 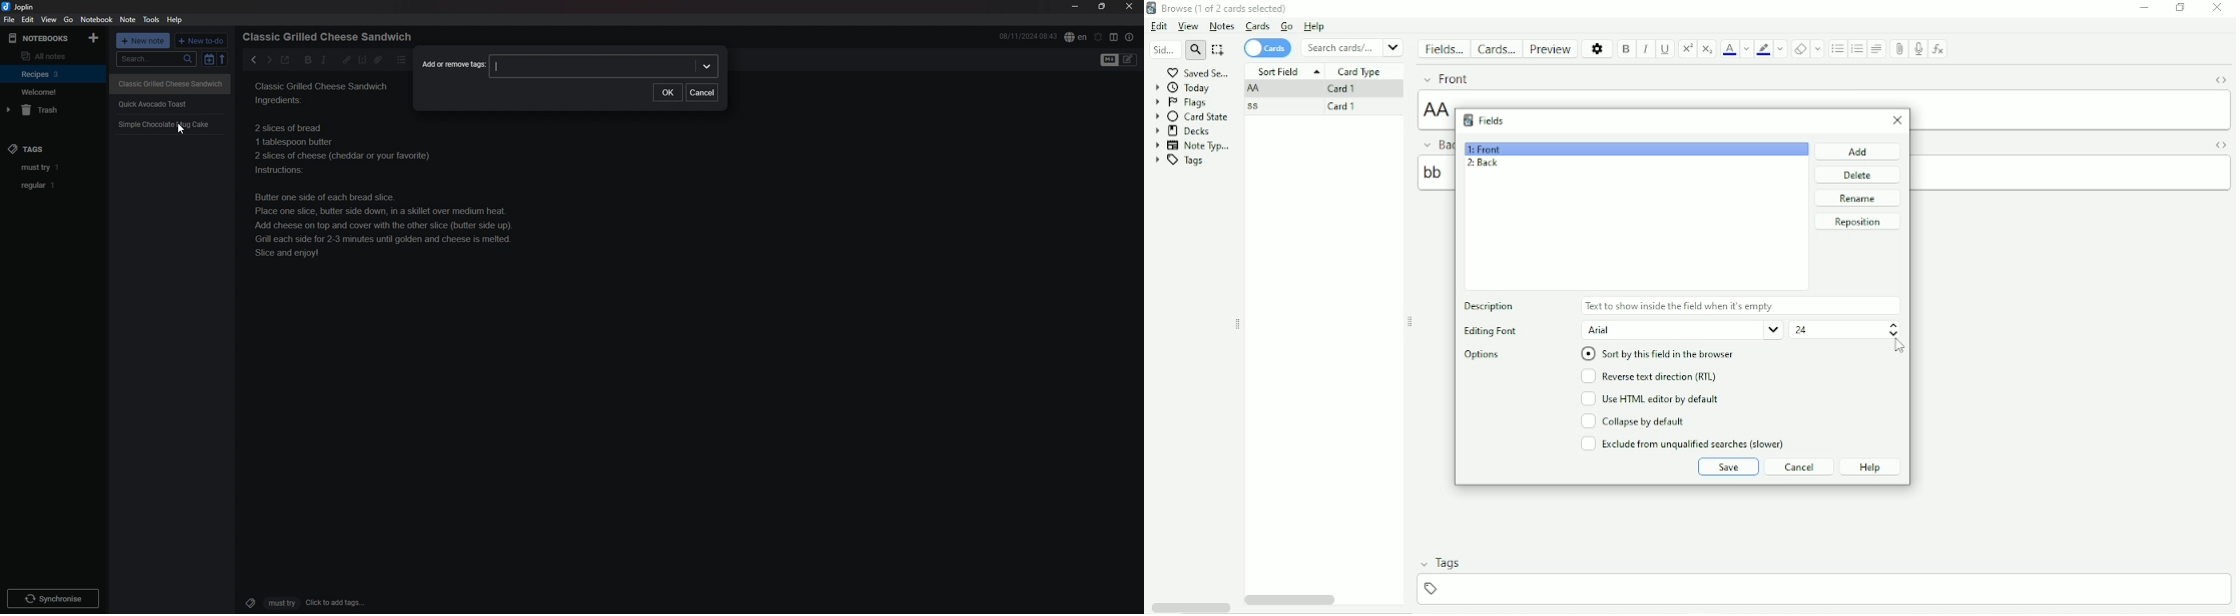 What do you see at coordinates (452, 64) in the screenshot?
I see `Add or remove tags` at bounding box center [452, 64].